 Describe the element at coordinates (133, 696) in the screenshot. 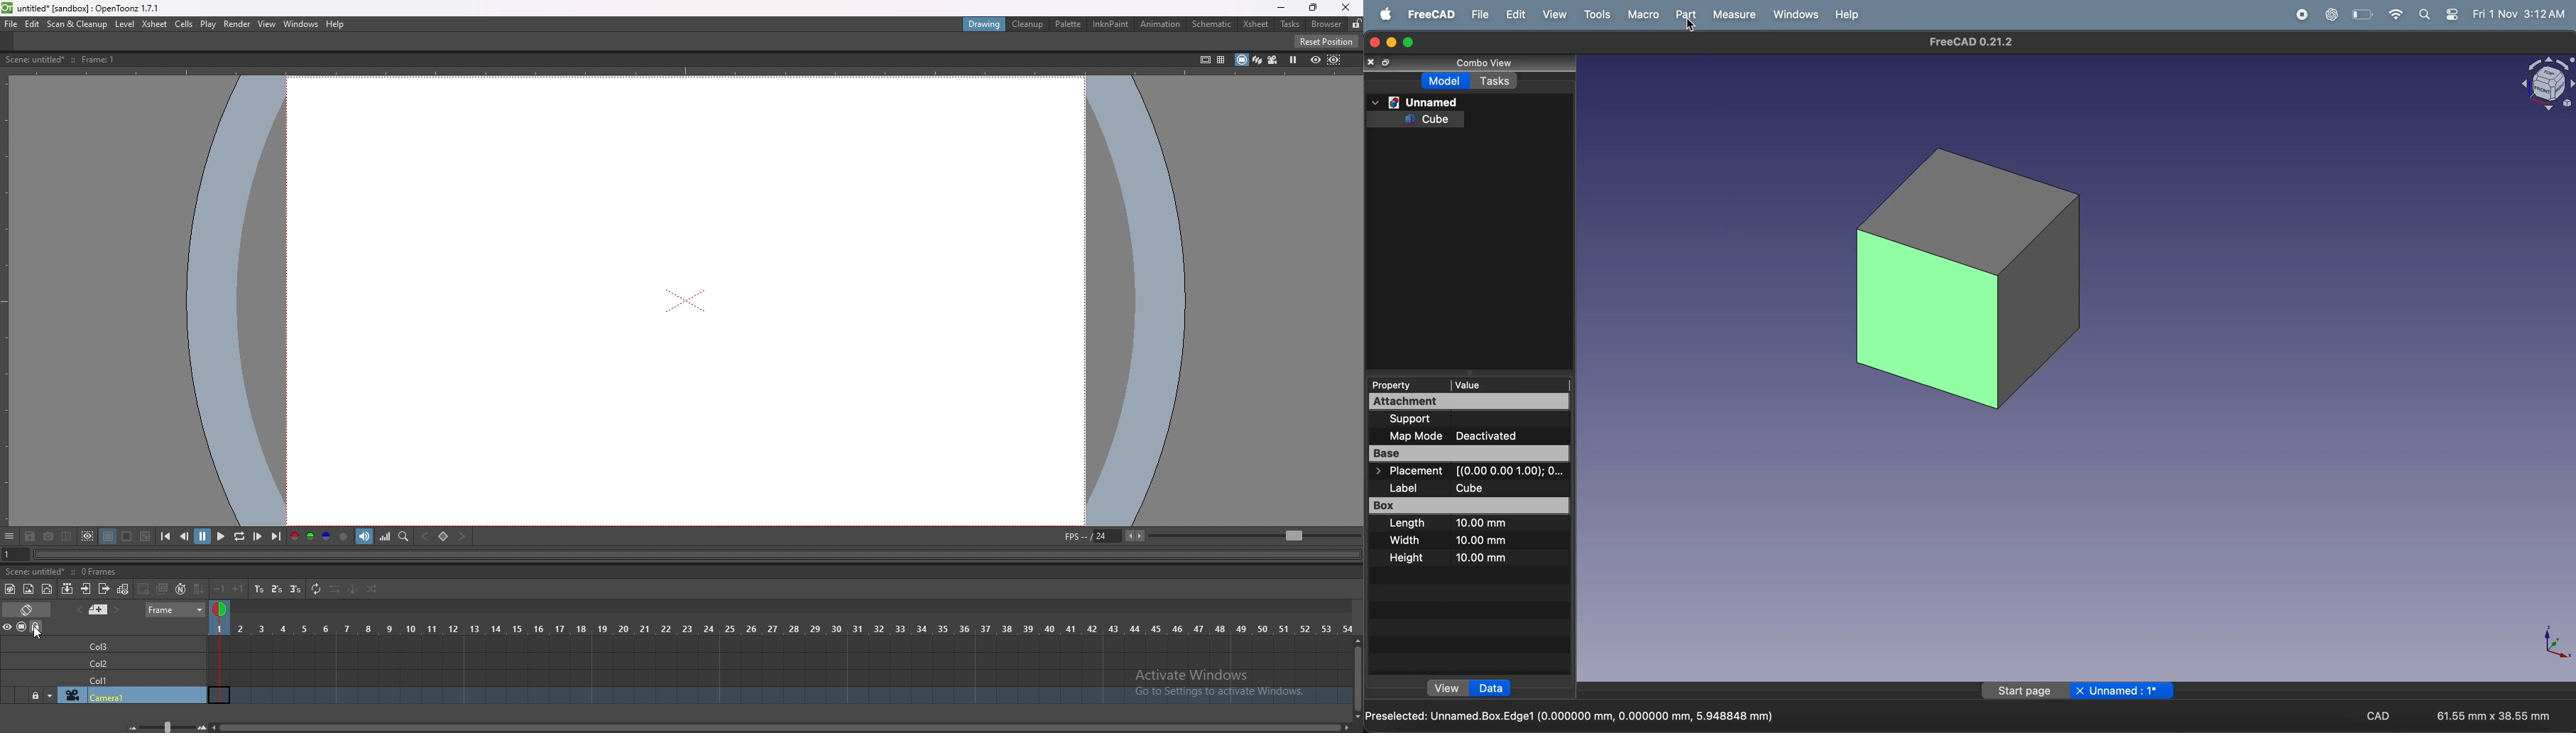

I see `camera` at that location.